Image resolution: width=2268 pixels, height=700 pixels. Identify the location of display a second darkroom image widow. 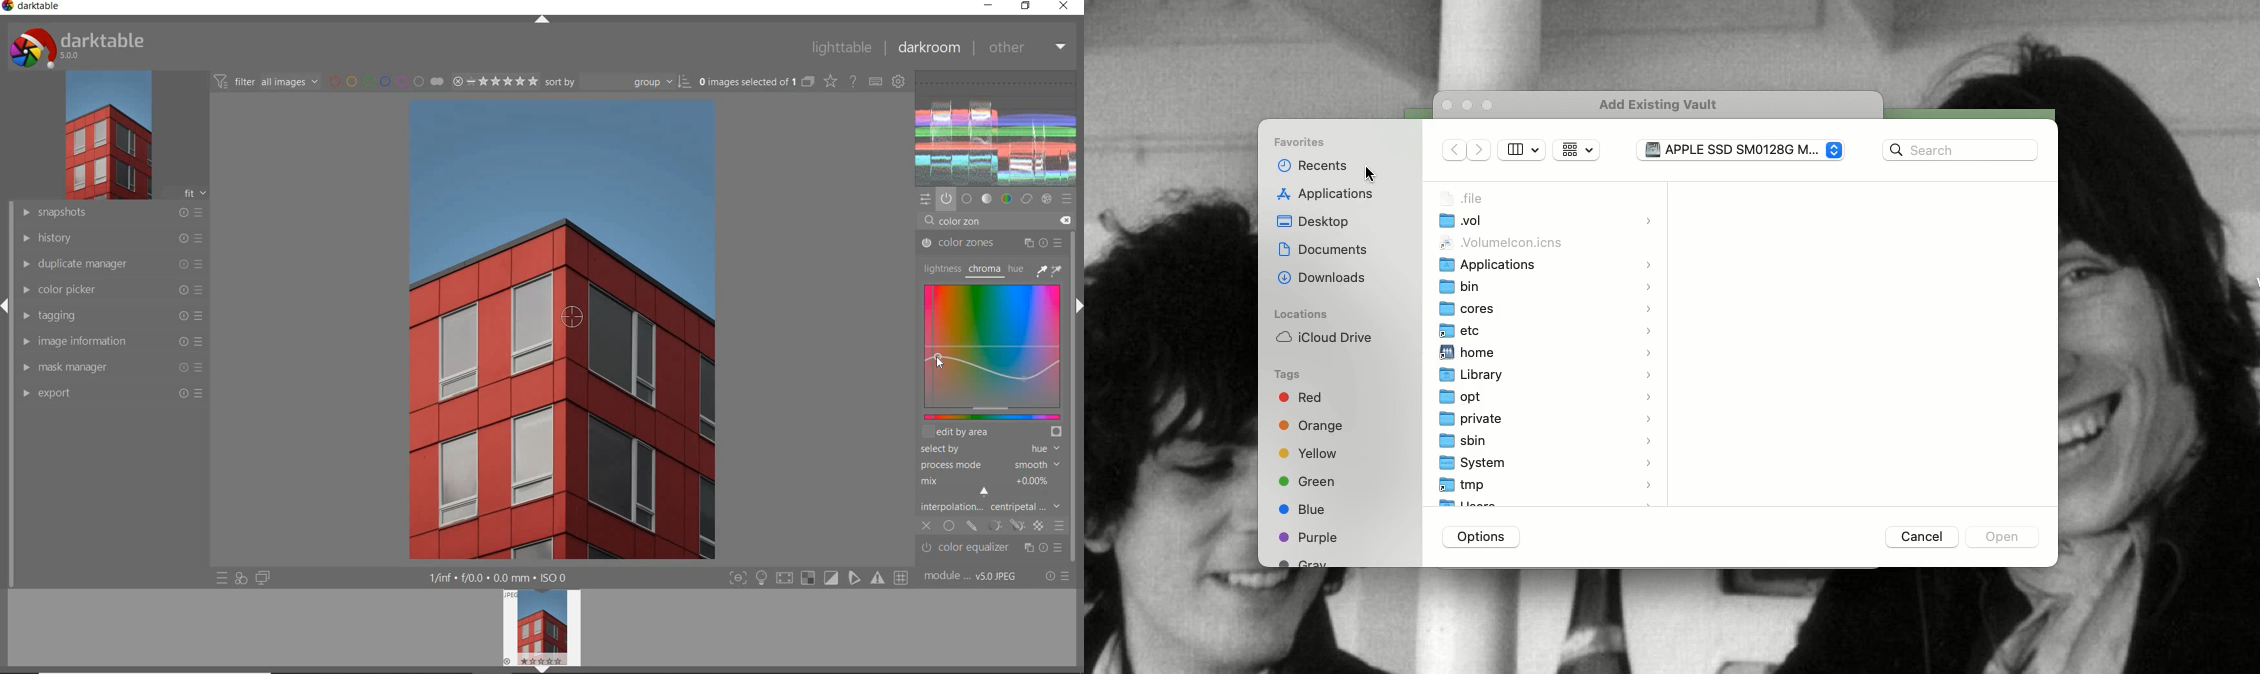
(263, 577).